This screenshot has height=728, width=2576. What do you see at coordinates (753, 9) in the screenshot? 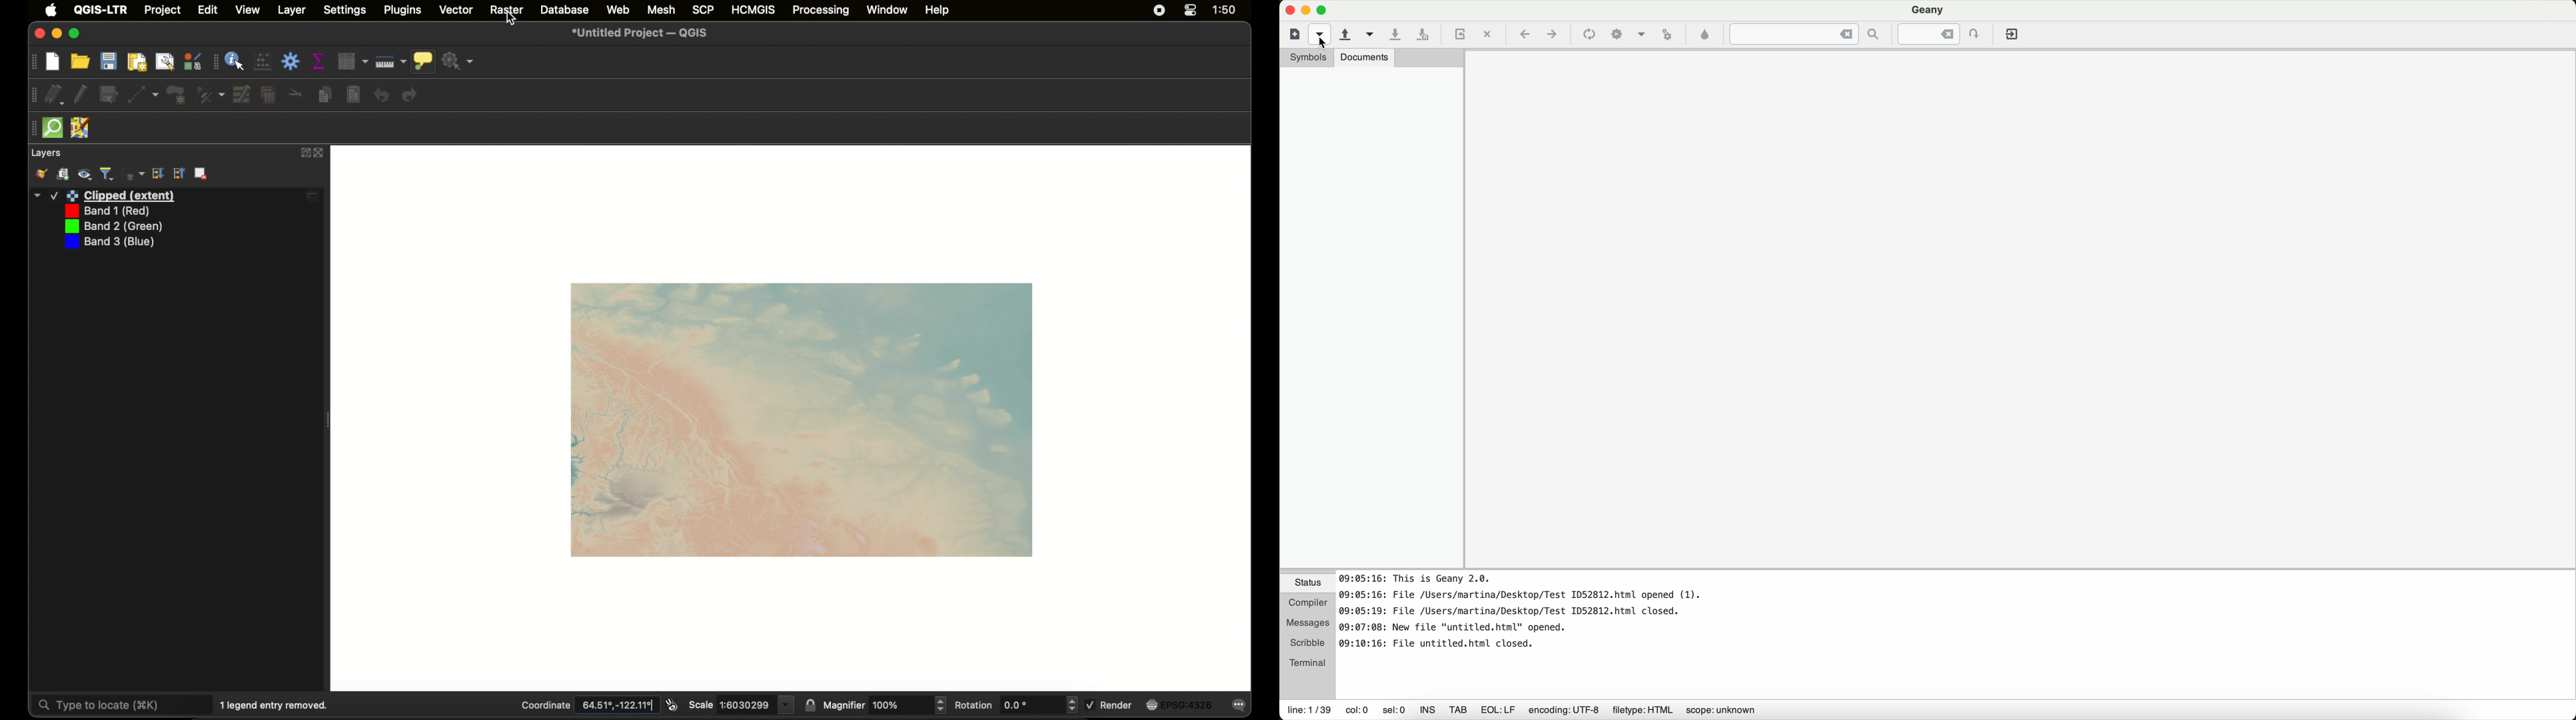
I see `HCMGIS` at bounding box center [753, 9].